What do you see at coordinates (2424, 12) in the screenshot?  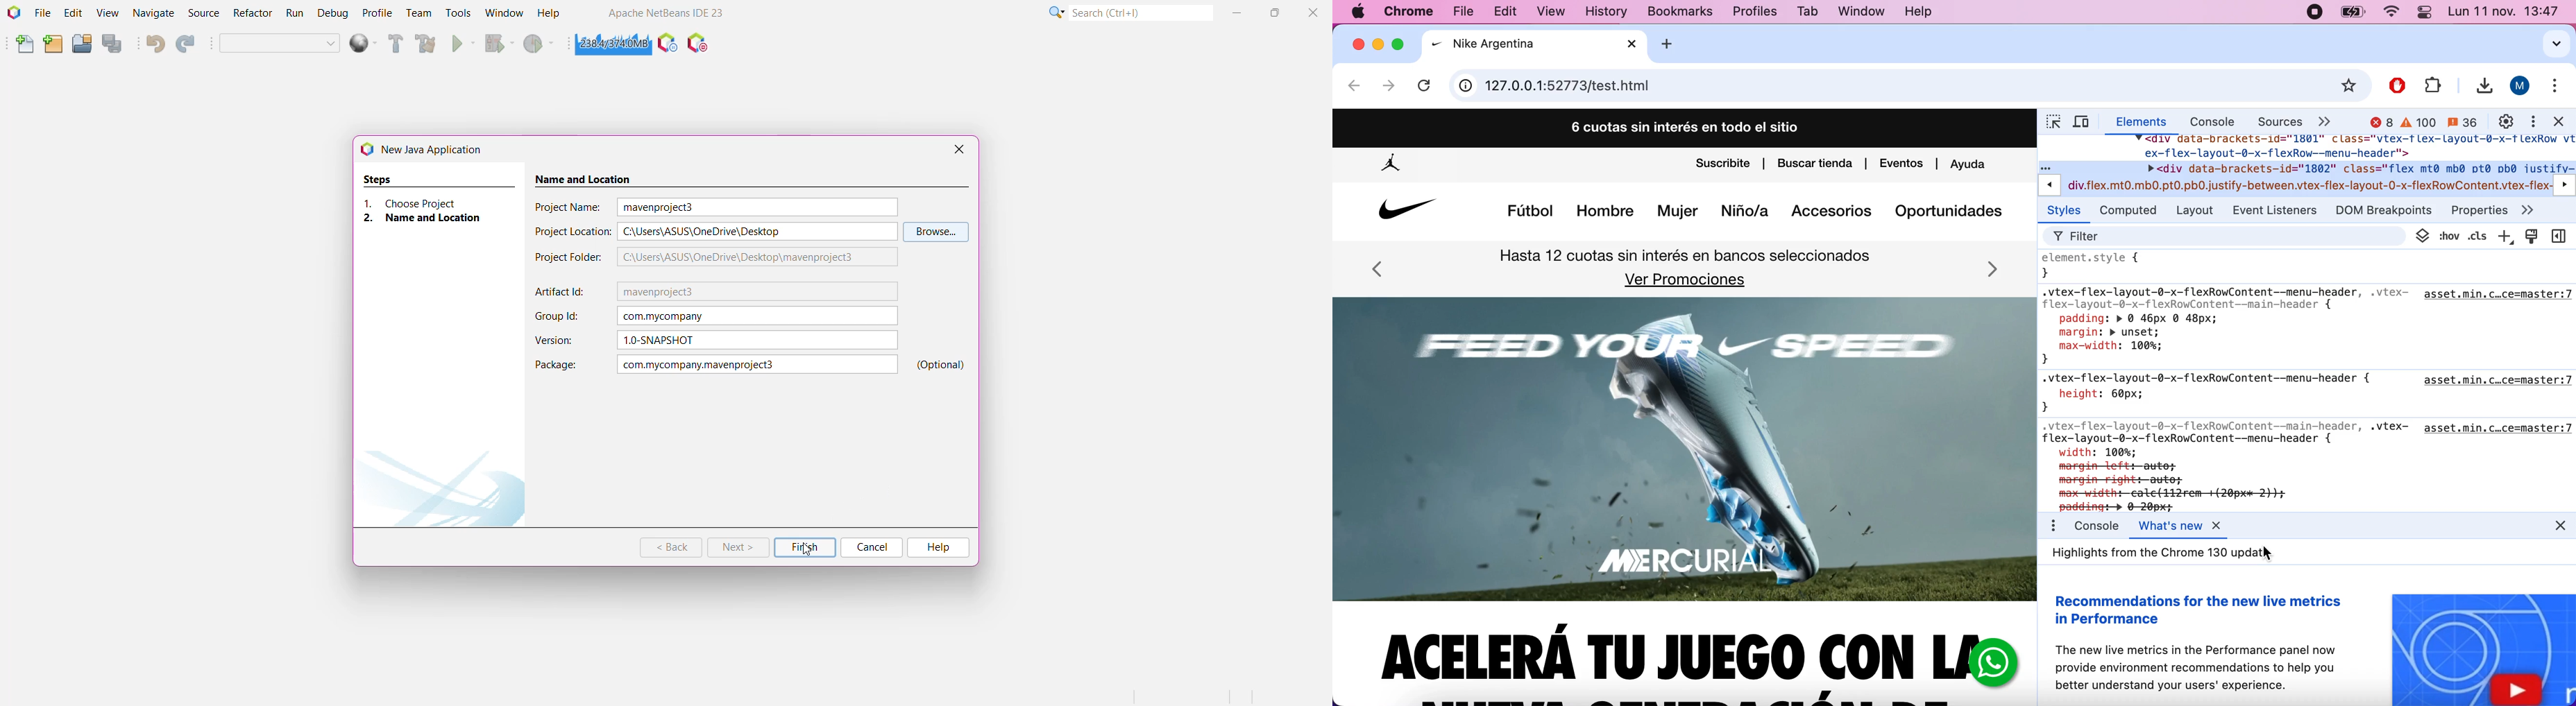 I see `panel control` at bounding box center [2424, 12].